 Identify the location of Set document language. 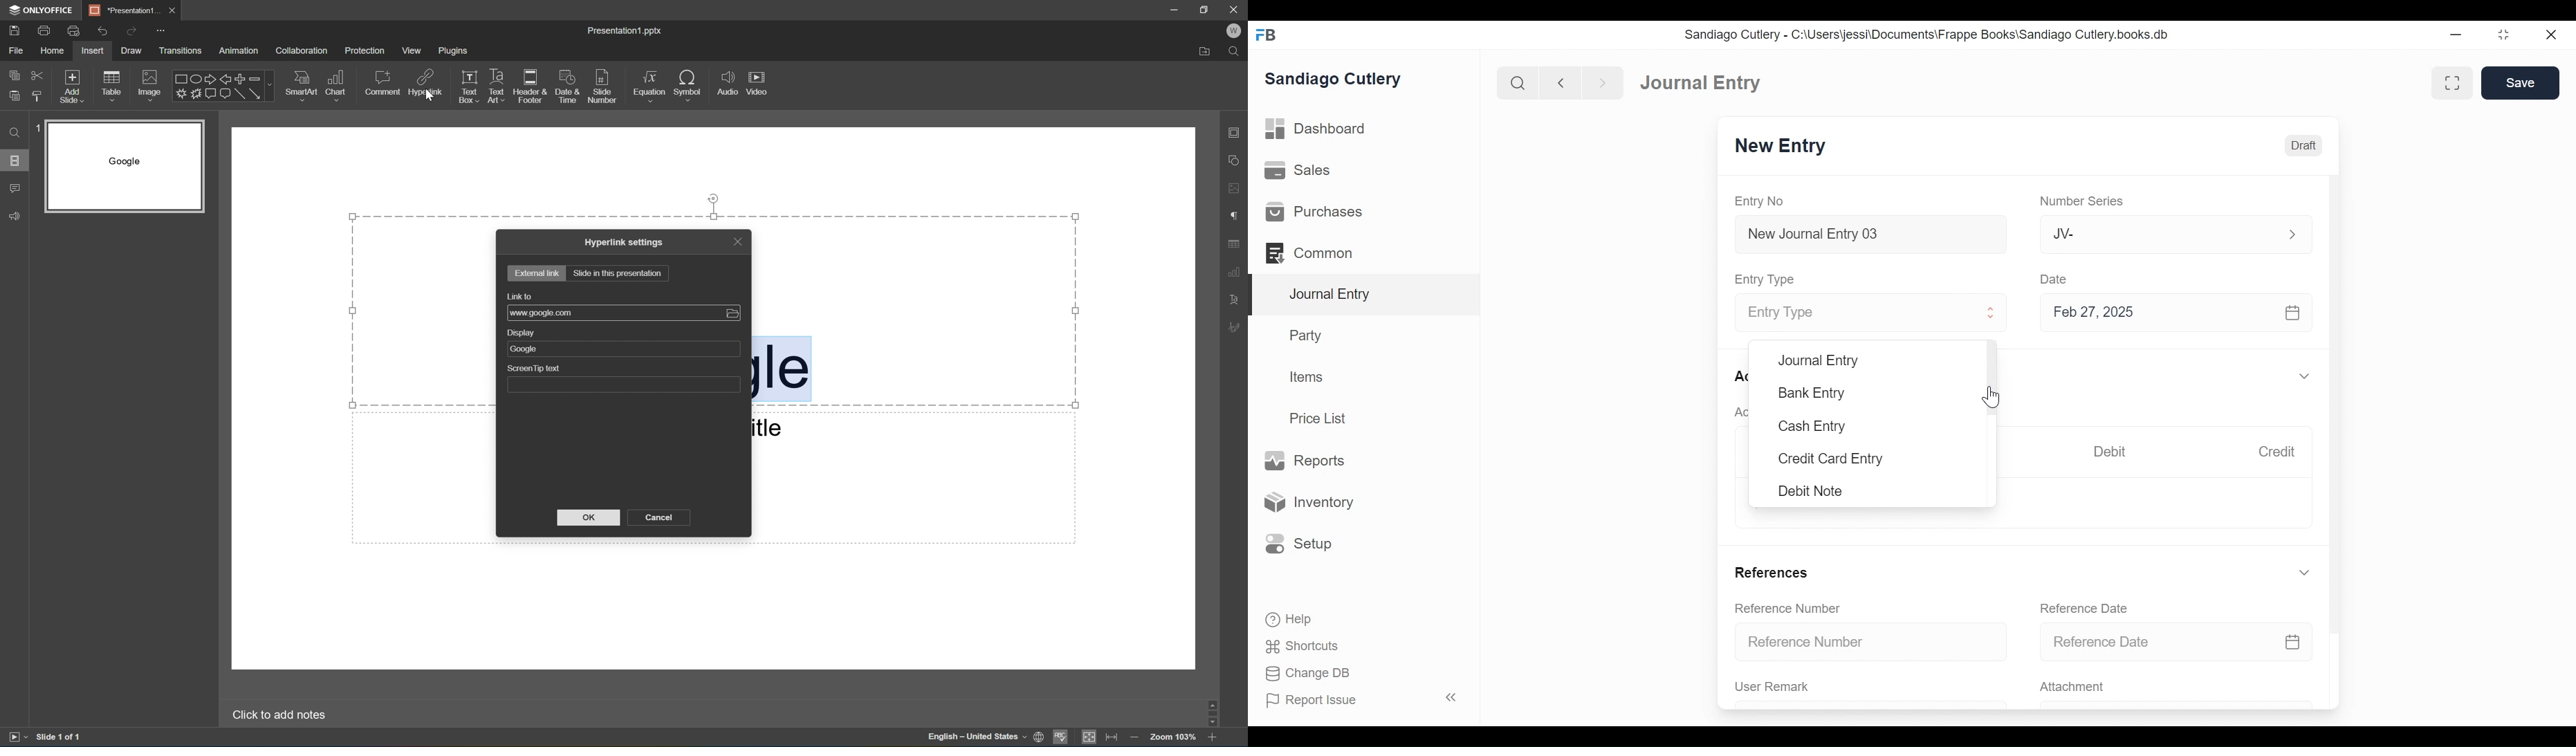
(1039, 737).